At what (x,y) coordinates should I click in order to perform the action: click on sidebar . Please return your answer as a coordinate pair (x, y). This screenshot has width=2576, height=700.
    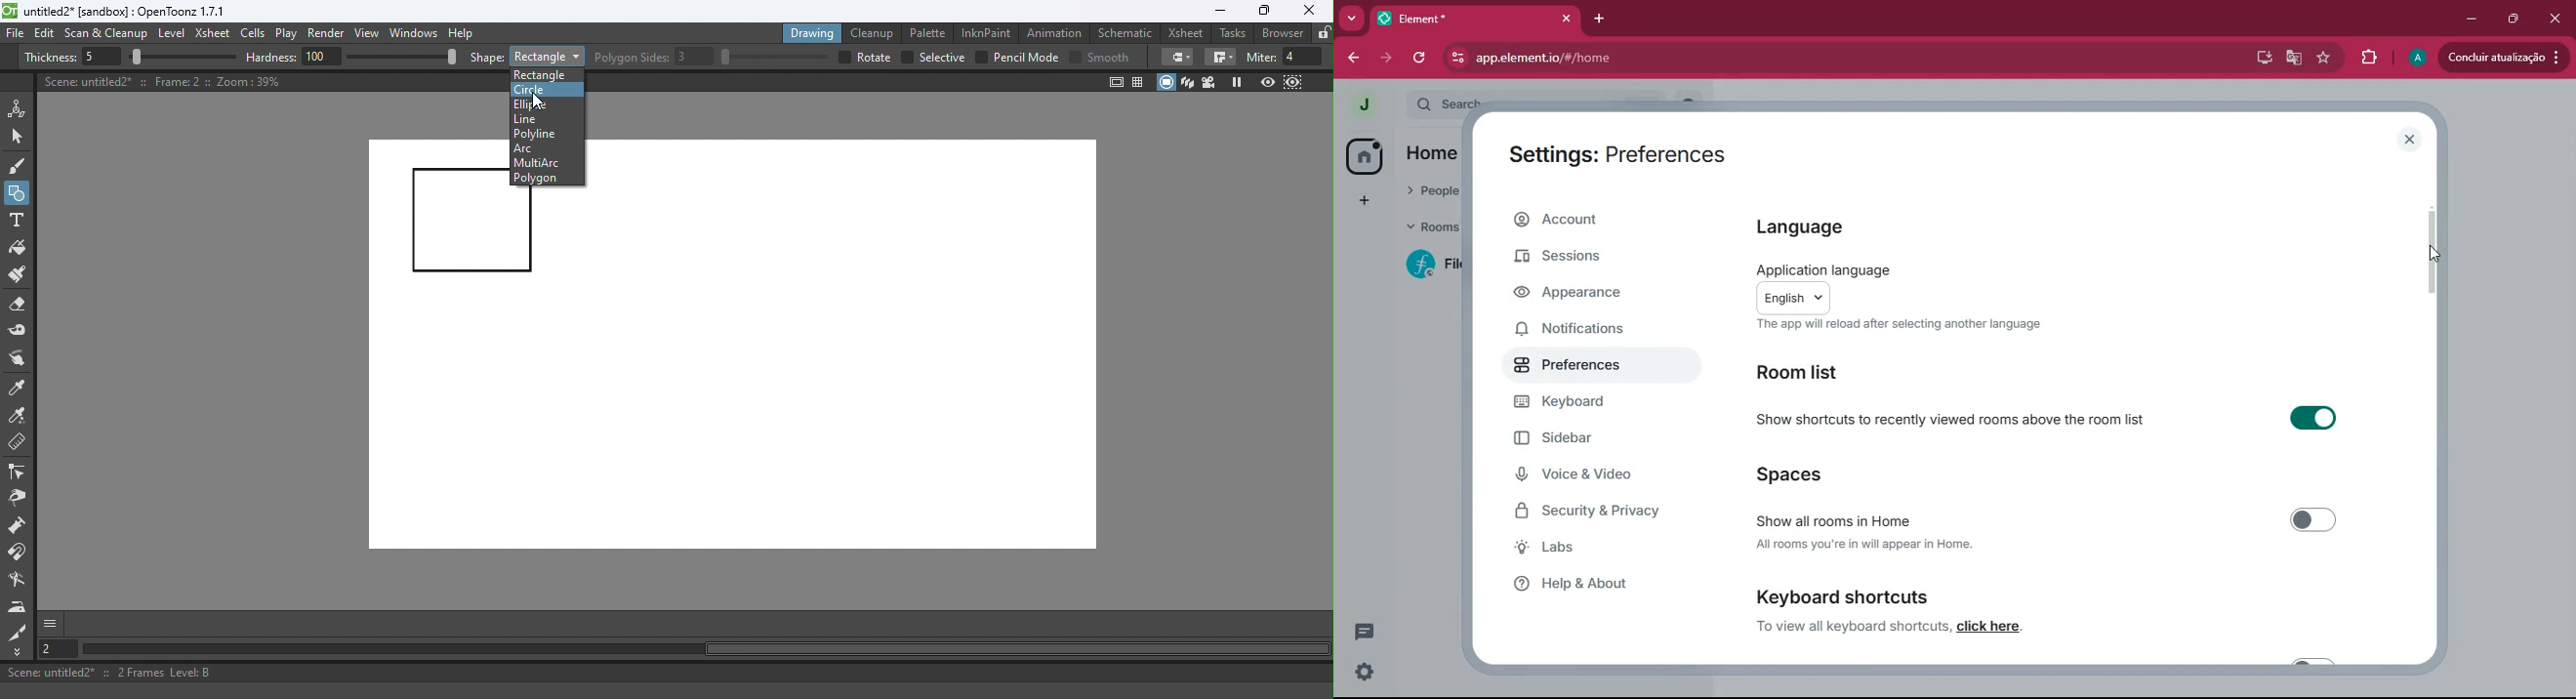
    Looking at the image, I should click on (1592, 441).